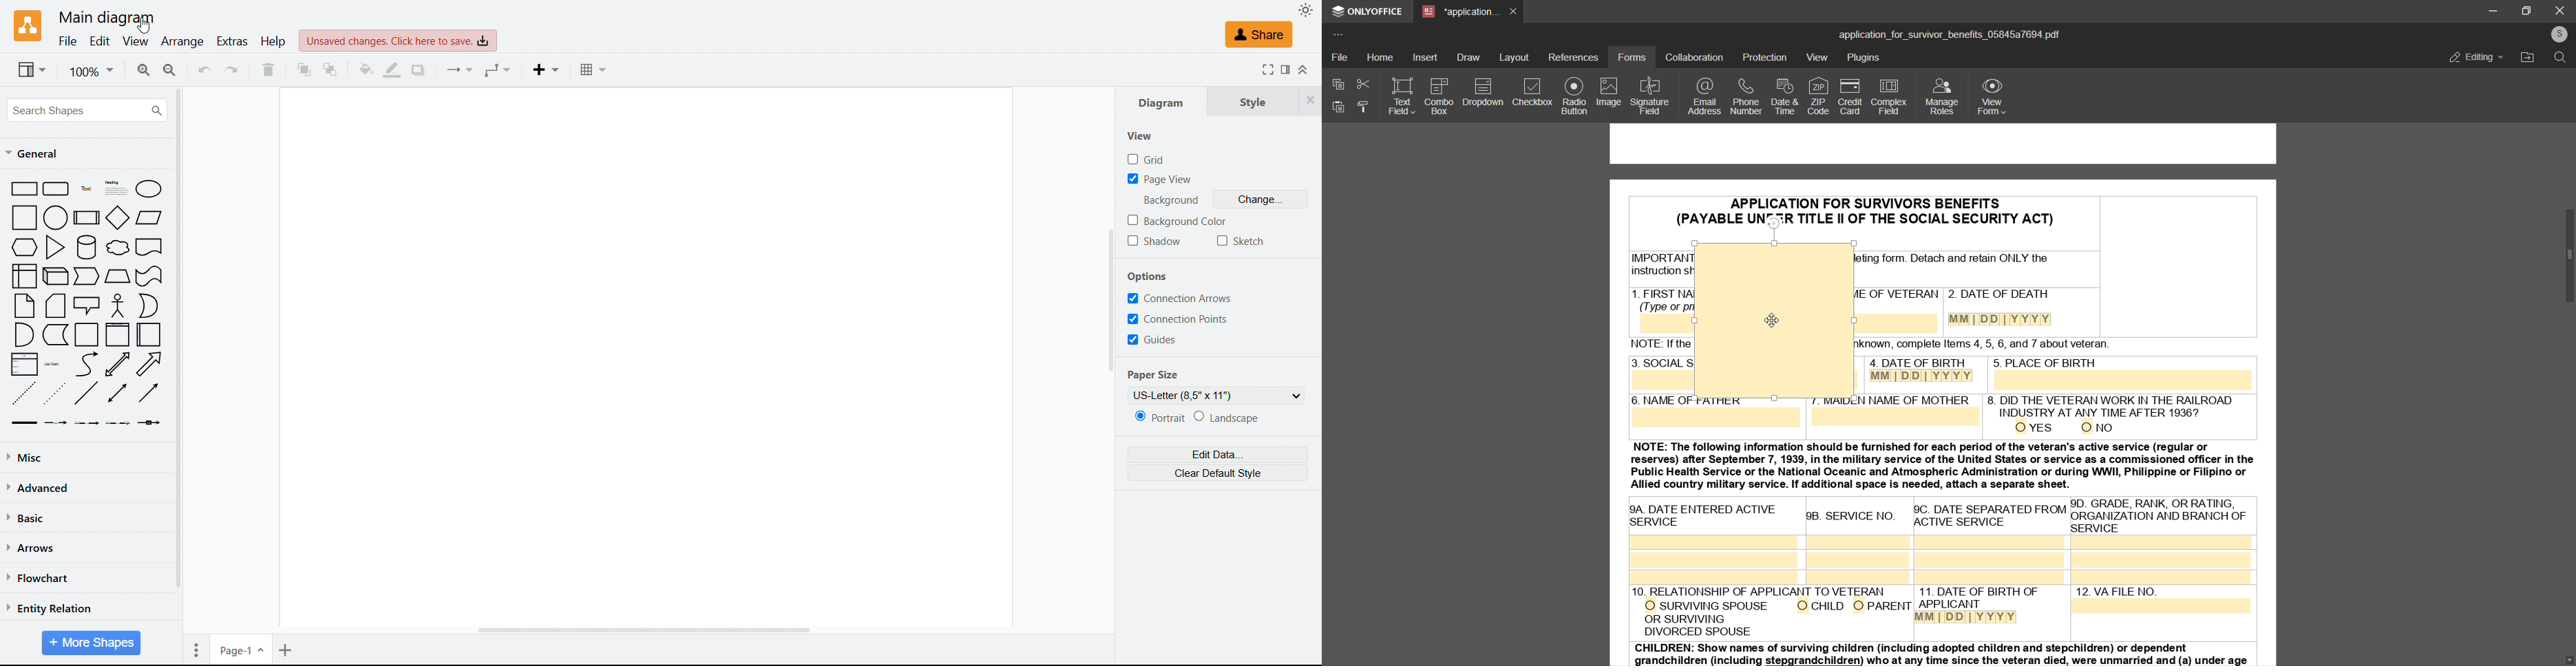  Describe the element at coordinates (1305, 69) in the screenshot. I see `Collapse ` at that location.